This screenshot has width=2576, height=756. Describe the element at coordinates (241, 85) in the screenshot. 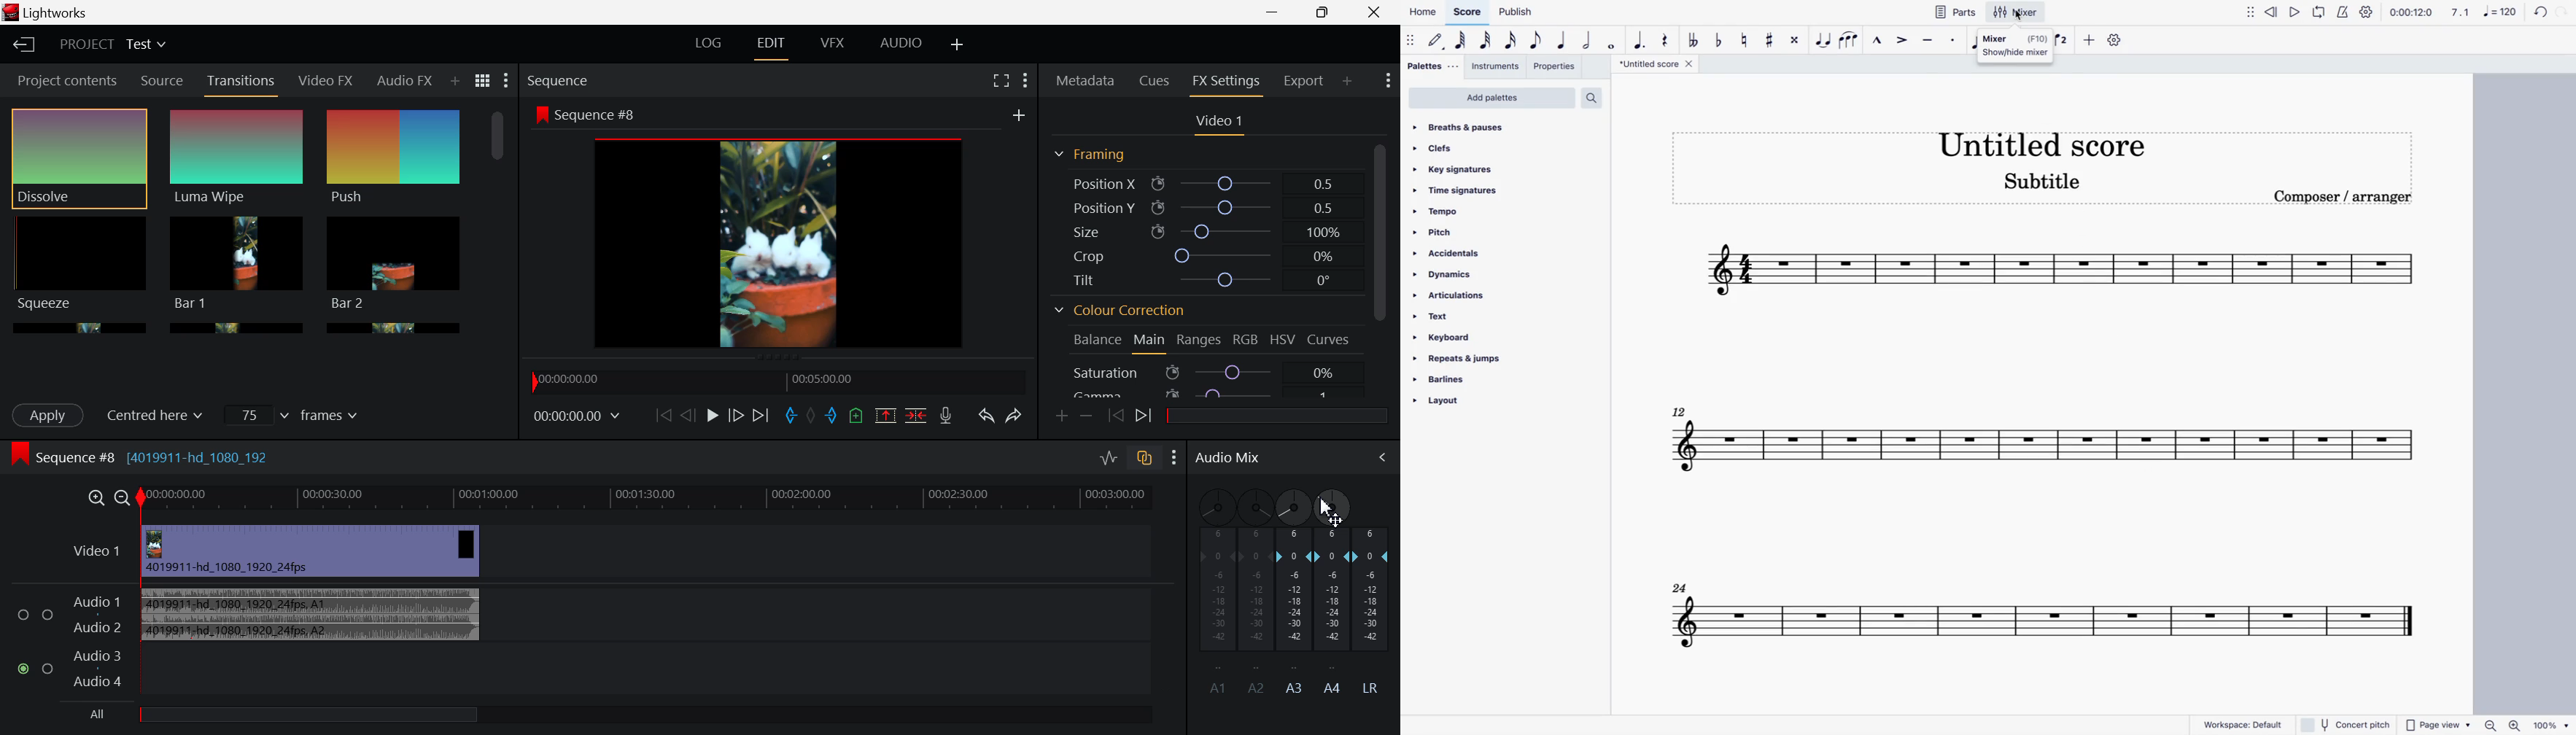

I see `Transitions Panel Open` at that location.